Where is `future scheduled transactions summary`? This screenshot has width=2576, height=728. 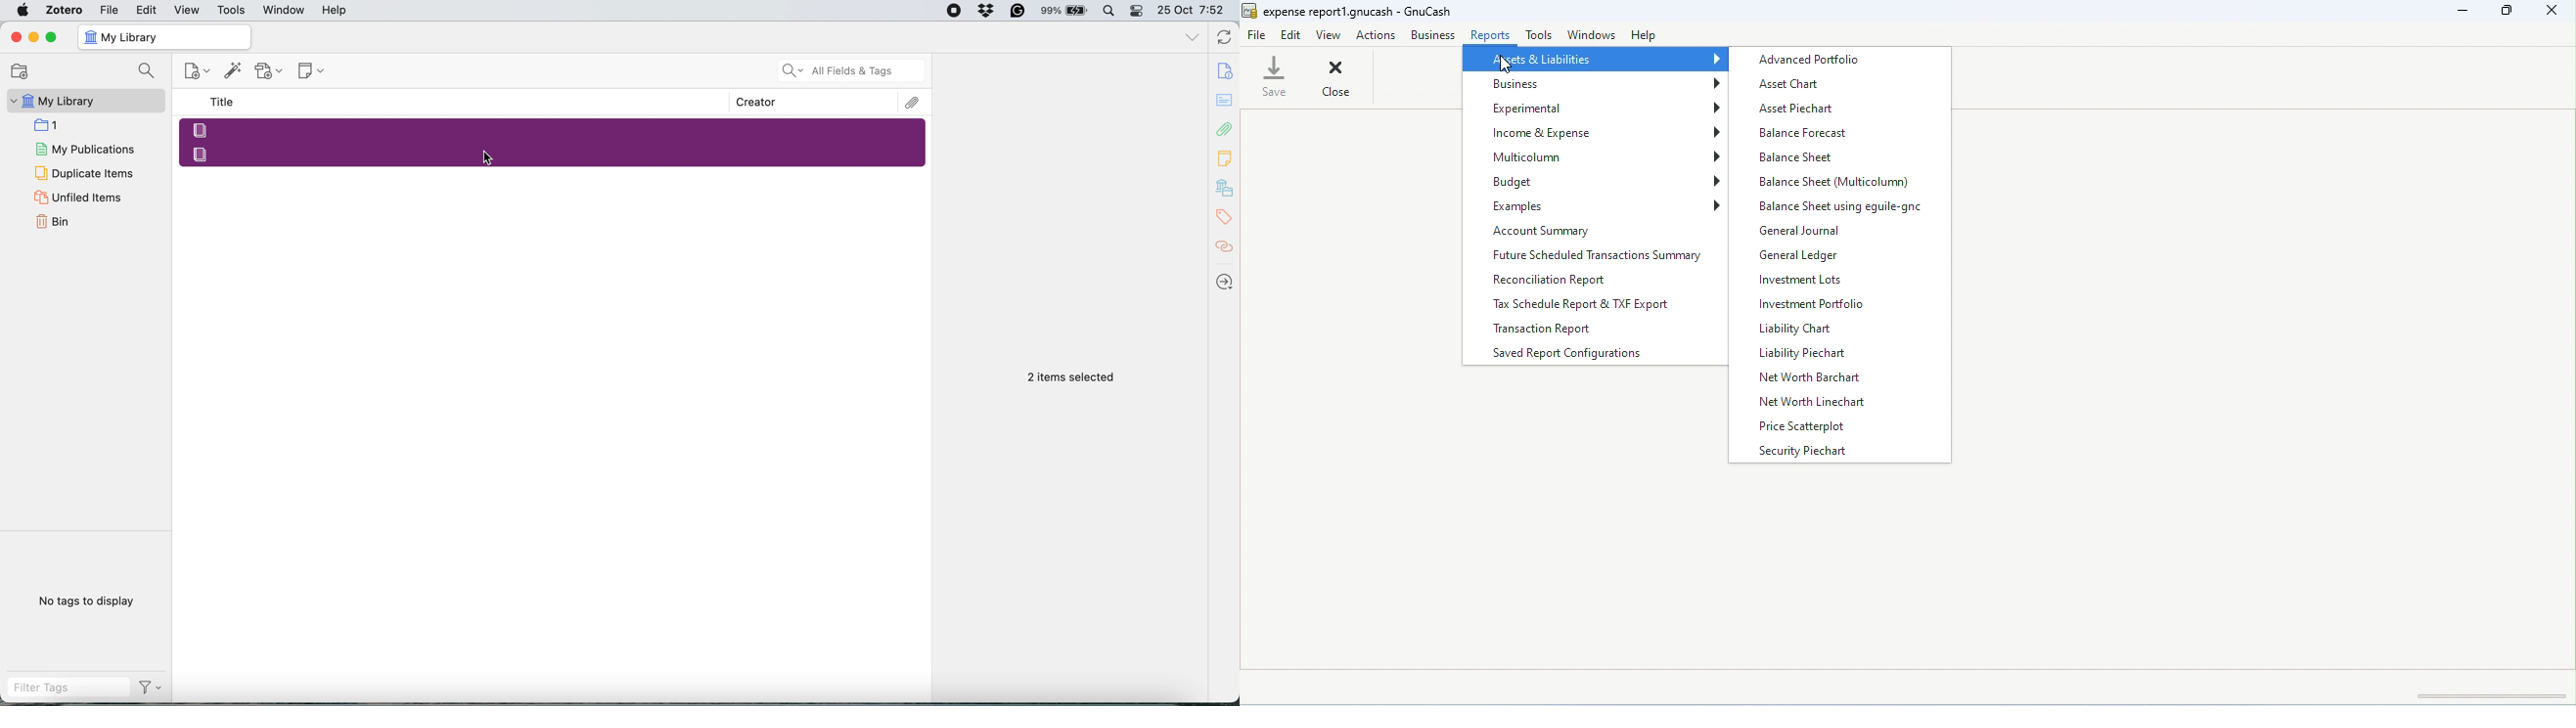 future scheduled transactions summary is located at coordinates (1596, 254).